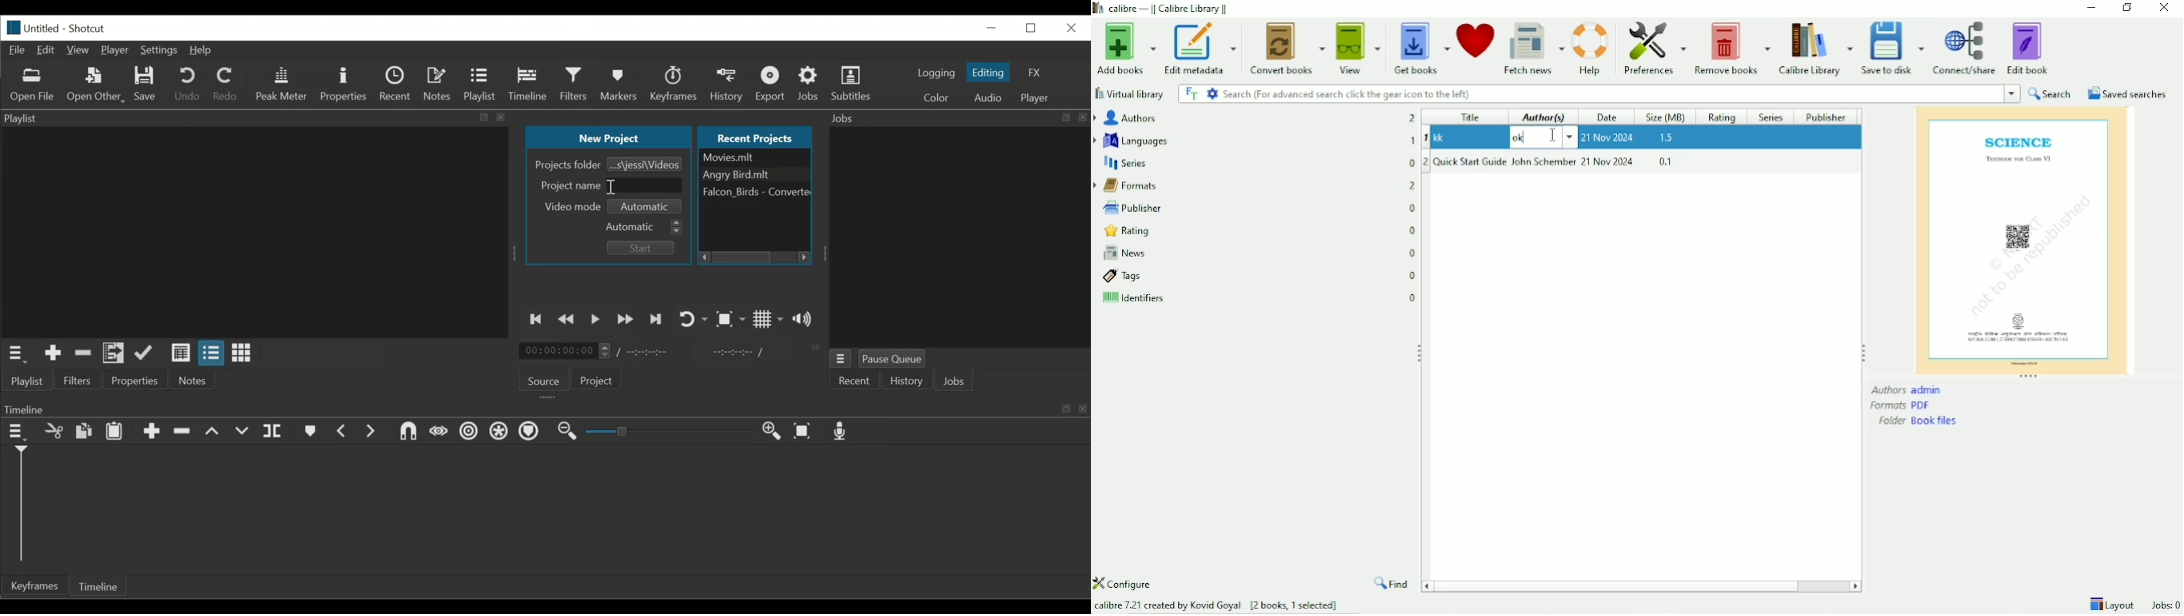  What do you see at coordinates (83, 431) in the screenshot?
I see `Copy` at bounding box center [83, 431].